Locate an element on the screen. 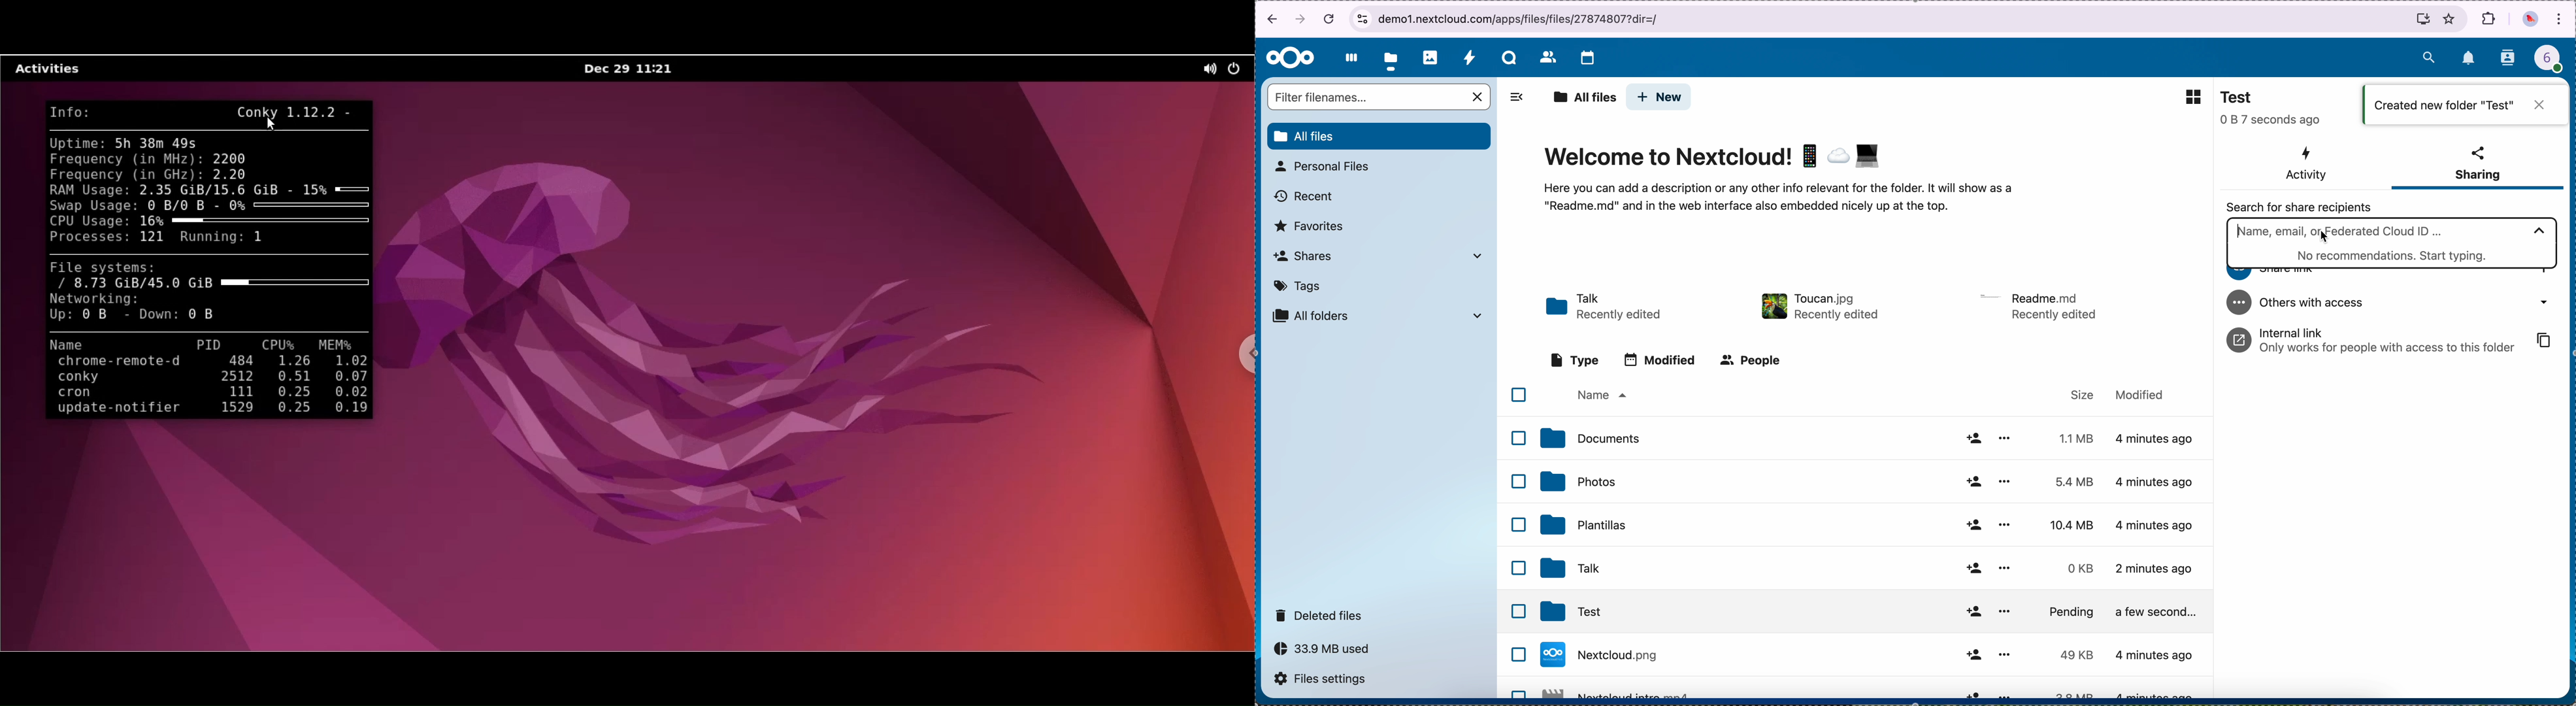 This screenshot has height=728, width=2576. dashboard is located at coordinates (1349, 57).